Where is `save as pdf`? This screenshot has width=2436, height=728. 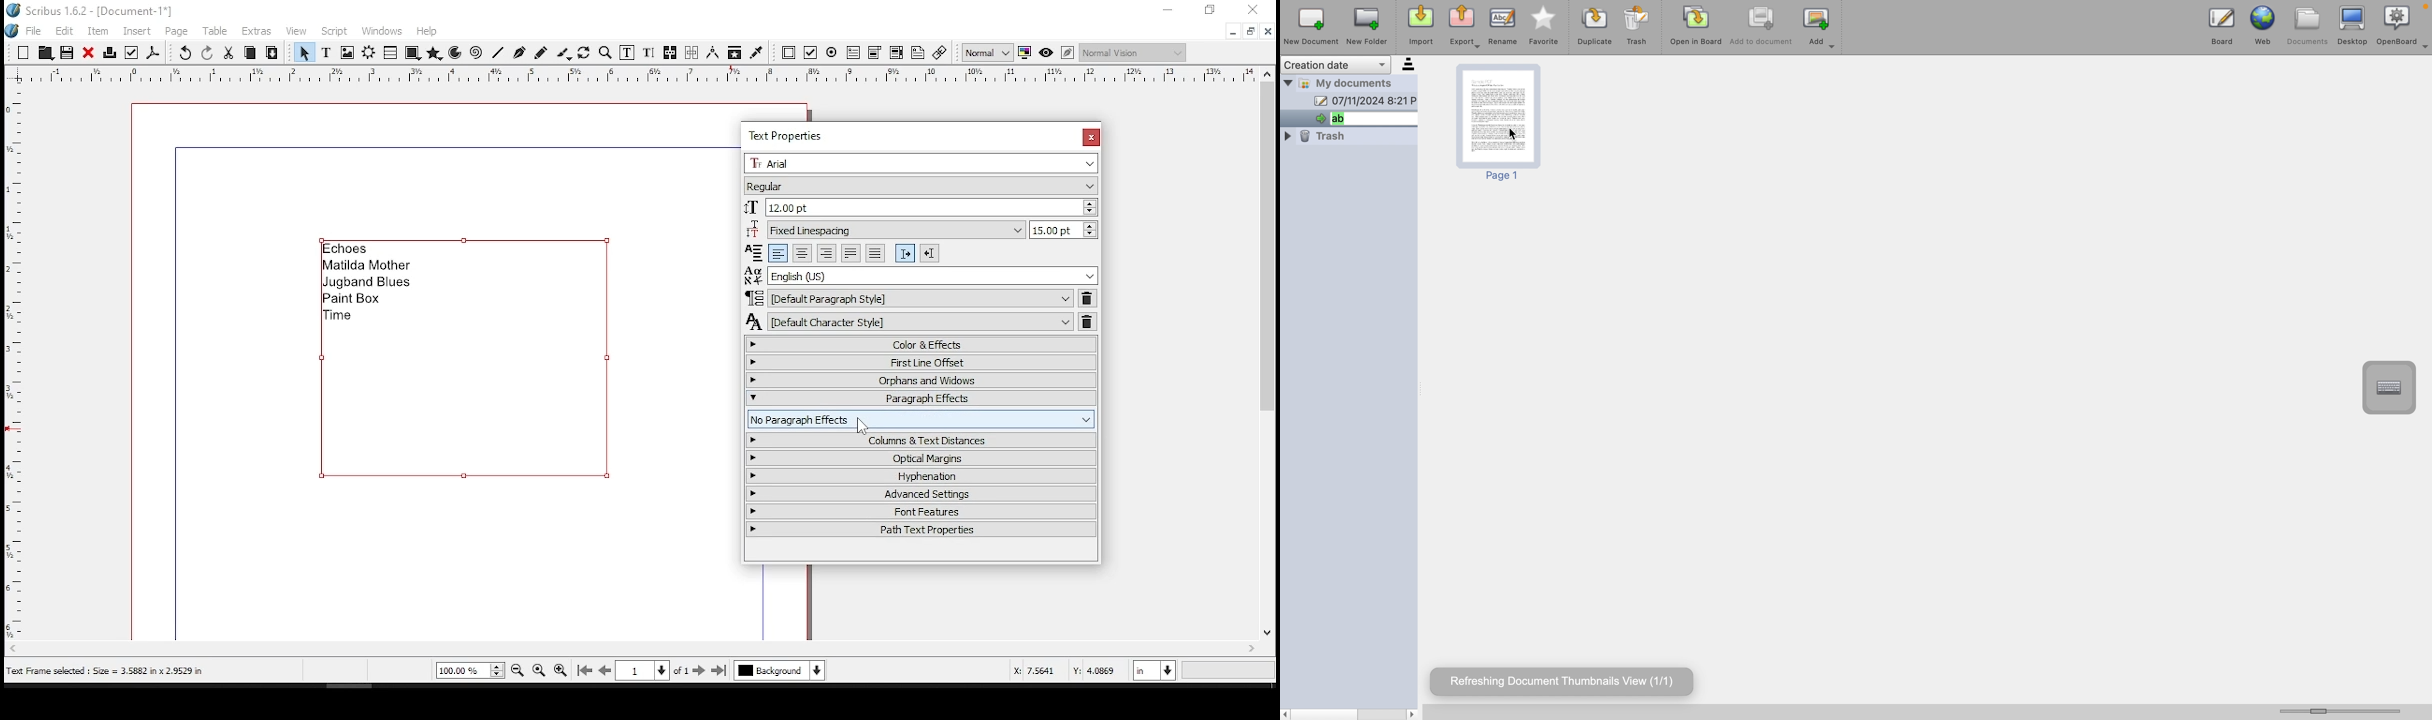 save as pdf is located at coordinates (154, 53).